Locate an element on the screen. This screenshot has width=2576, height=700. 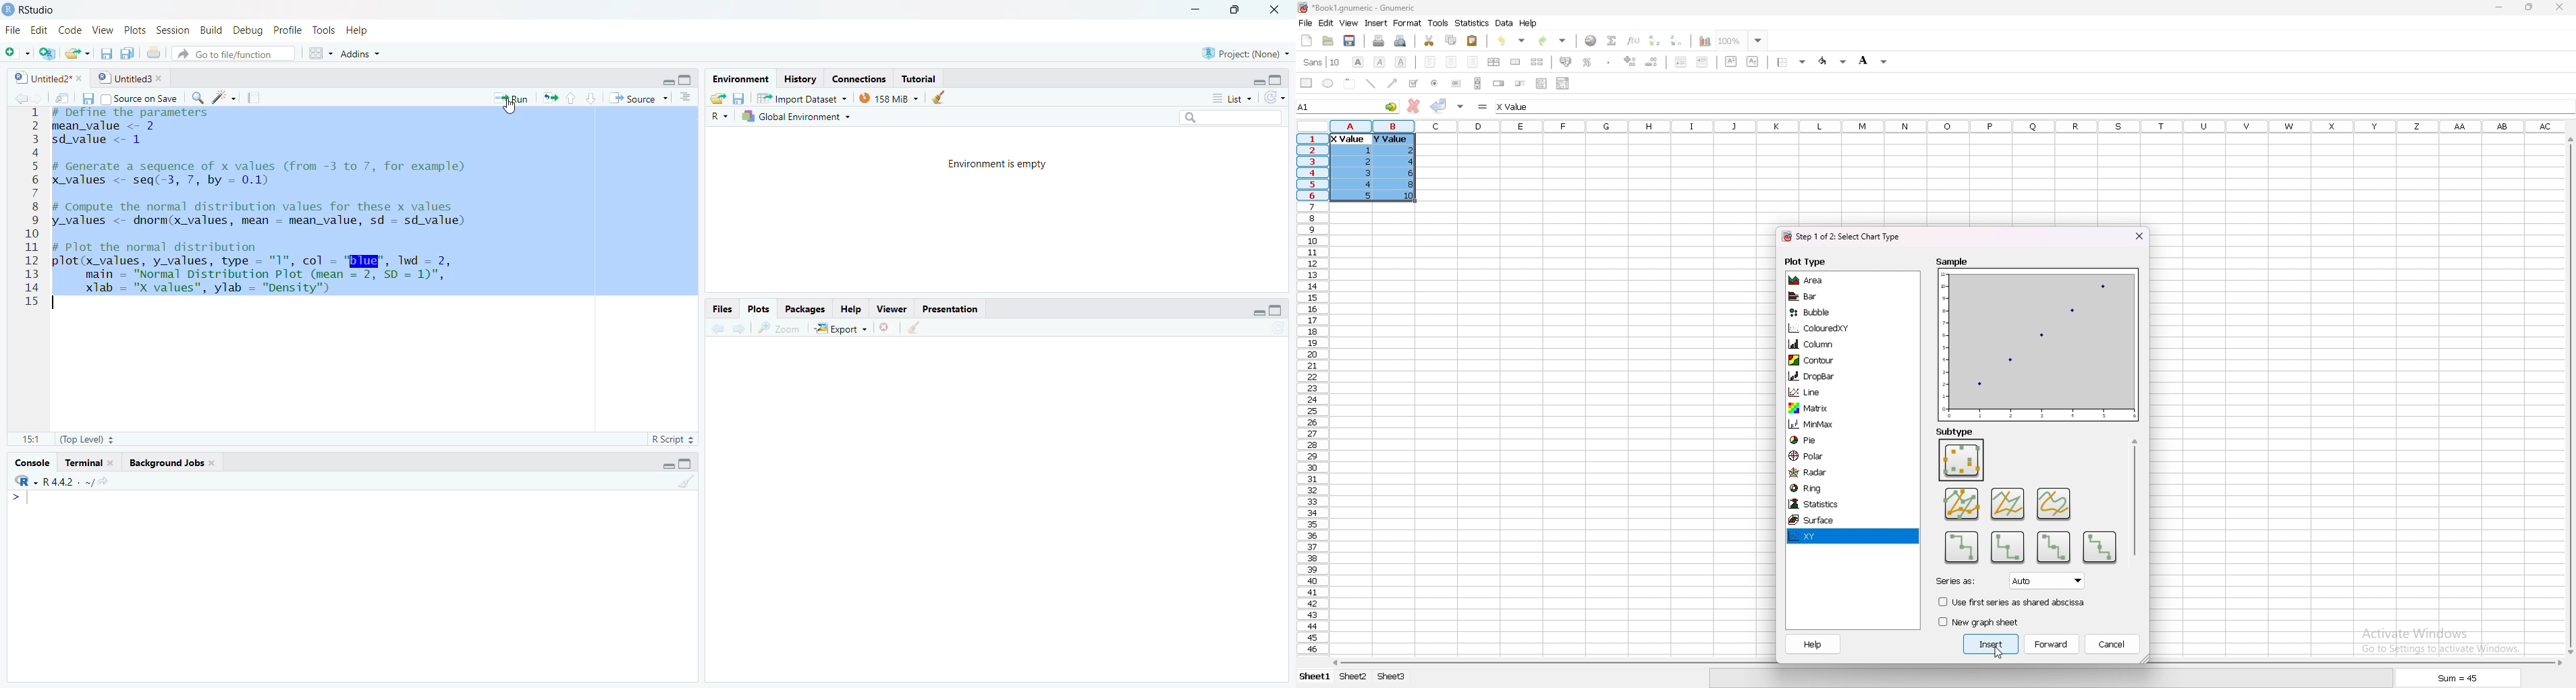
Session is located at coordinates (169, 29).